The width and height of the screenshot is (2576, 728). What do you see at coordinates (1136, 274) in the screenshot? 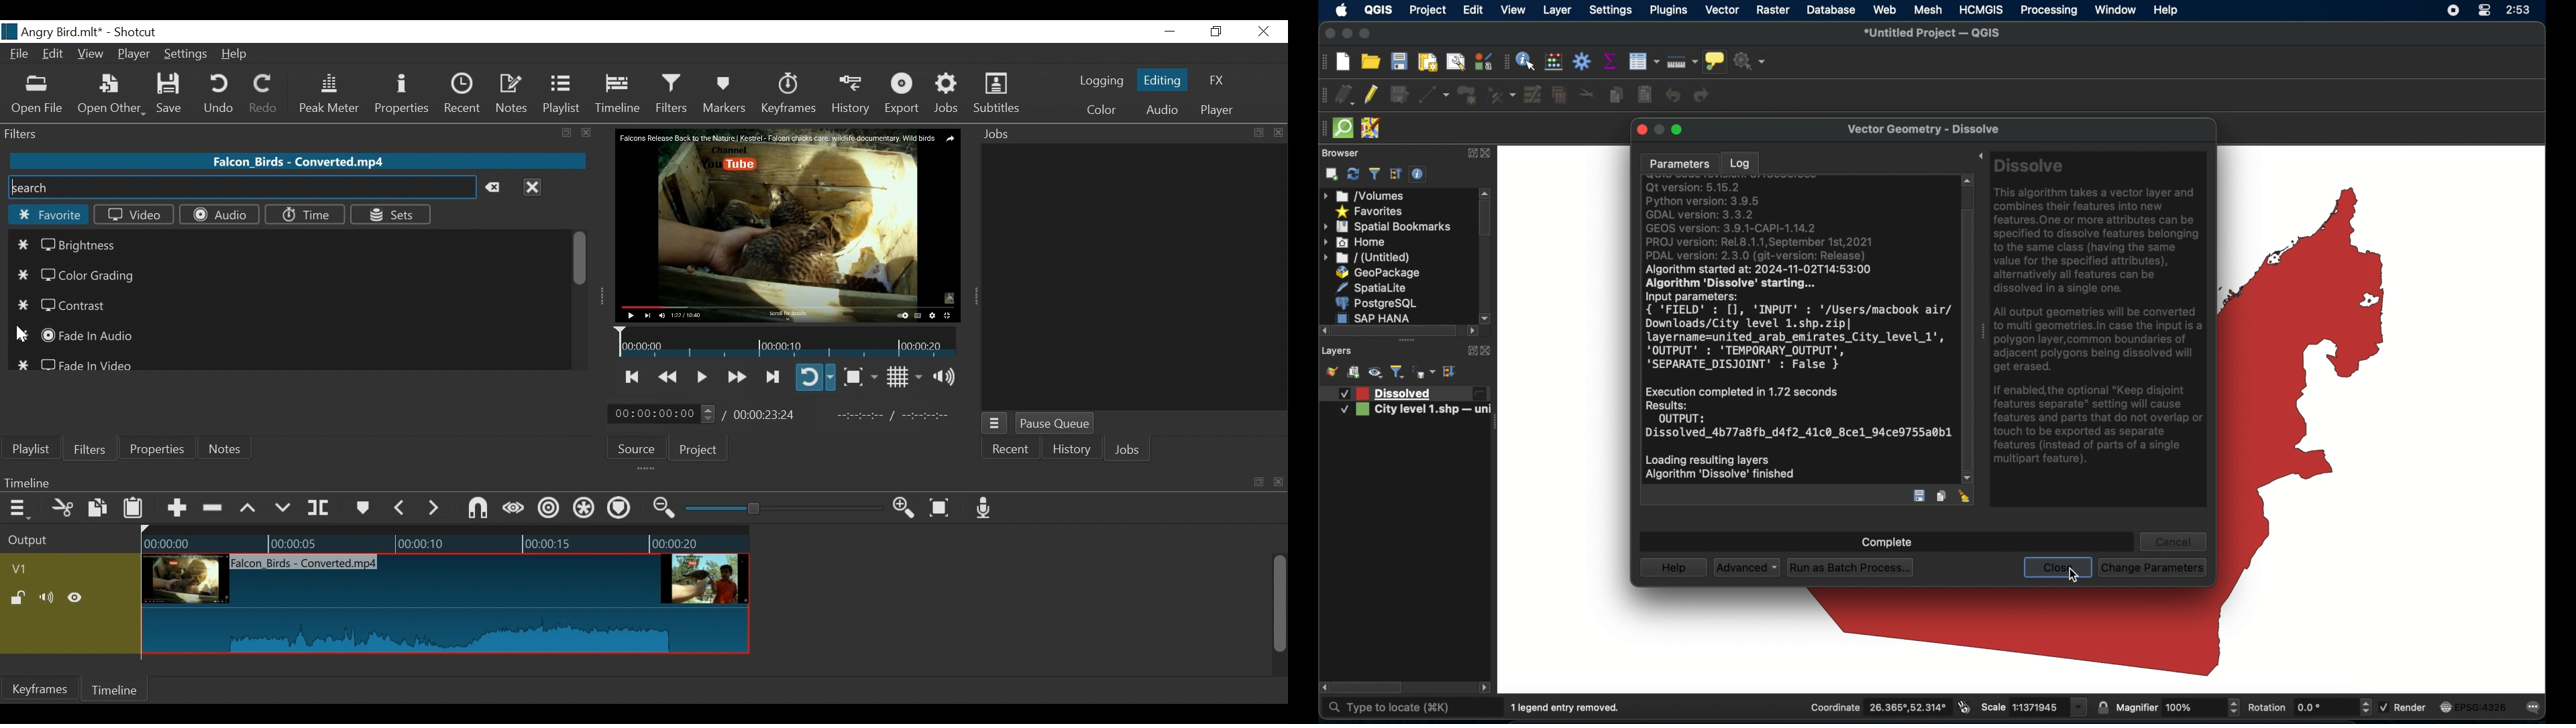
I see `Jobs Panel` at bounding box center [1136, 274].